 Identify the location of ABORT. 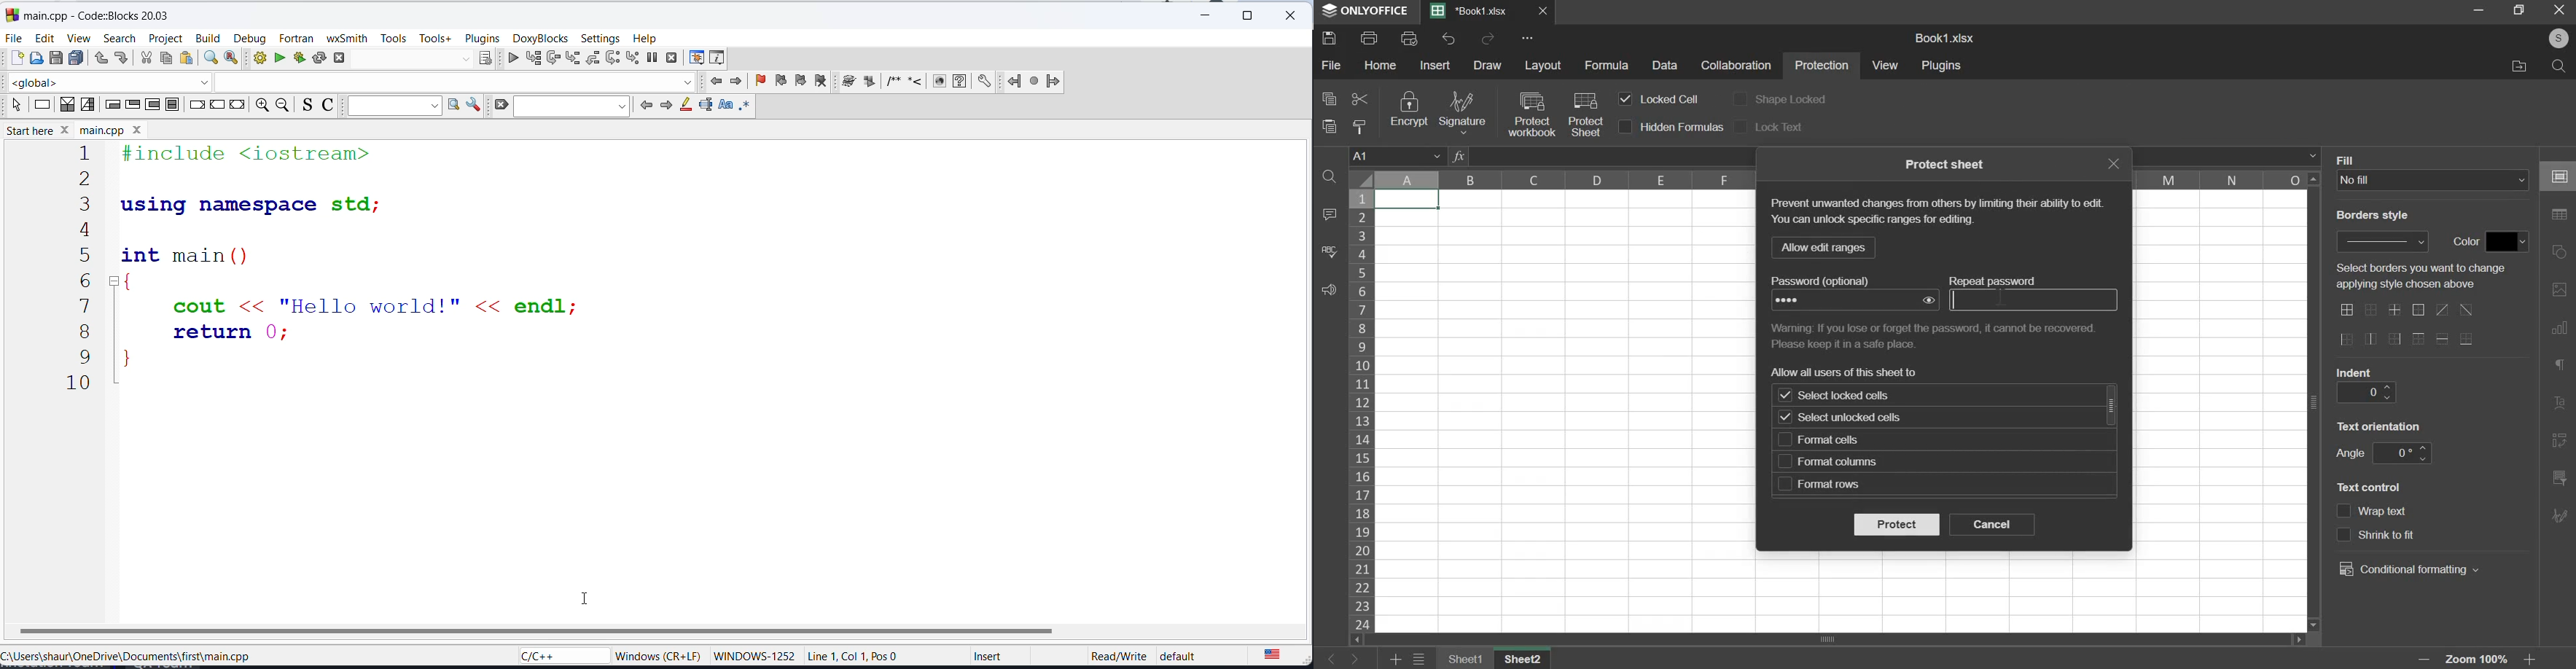
(345, 58).